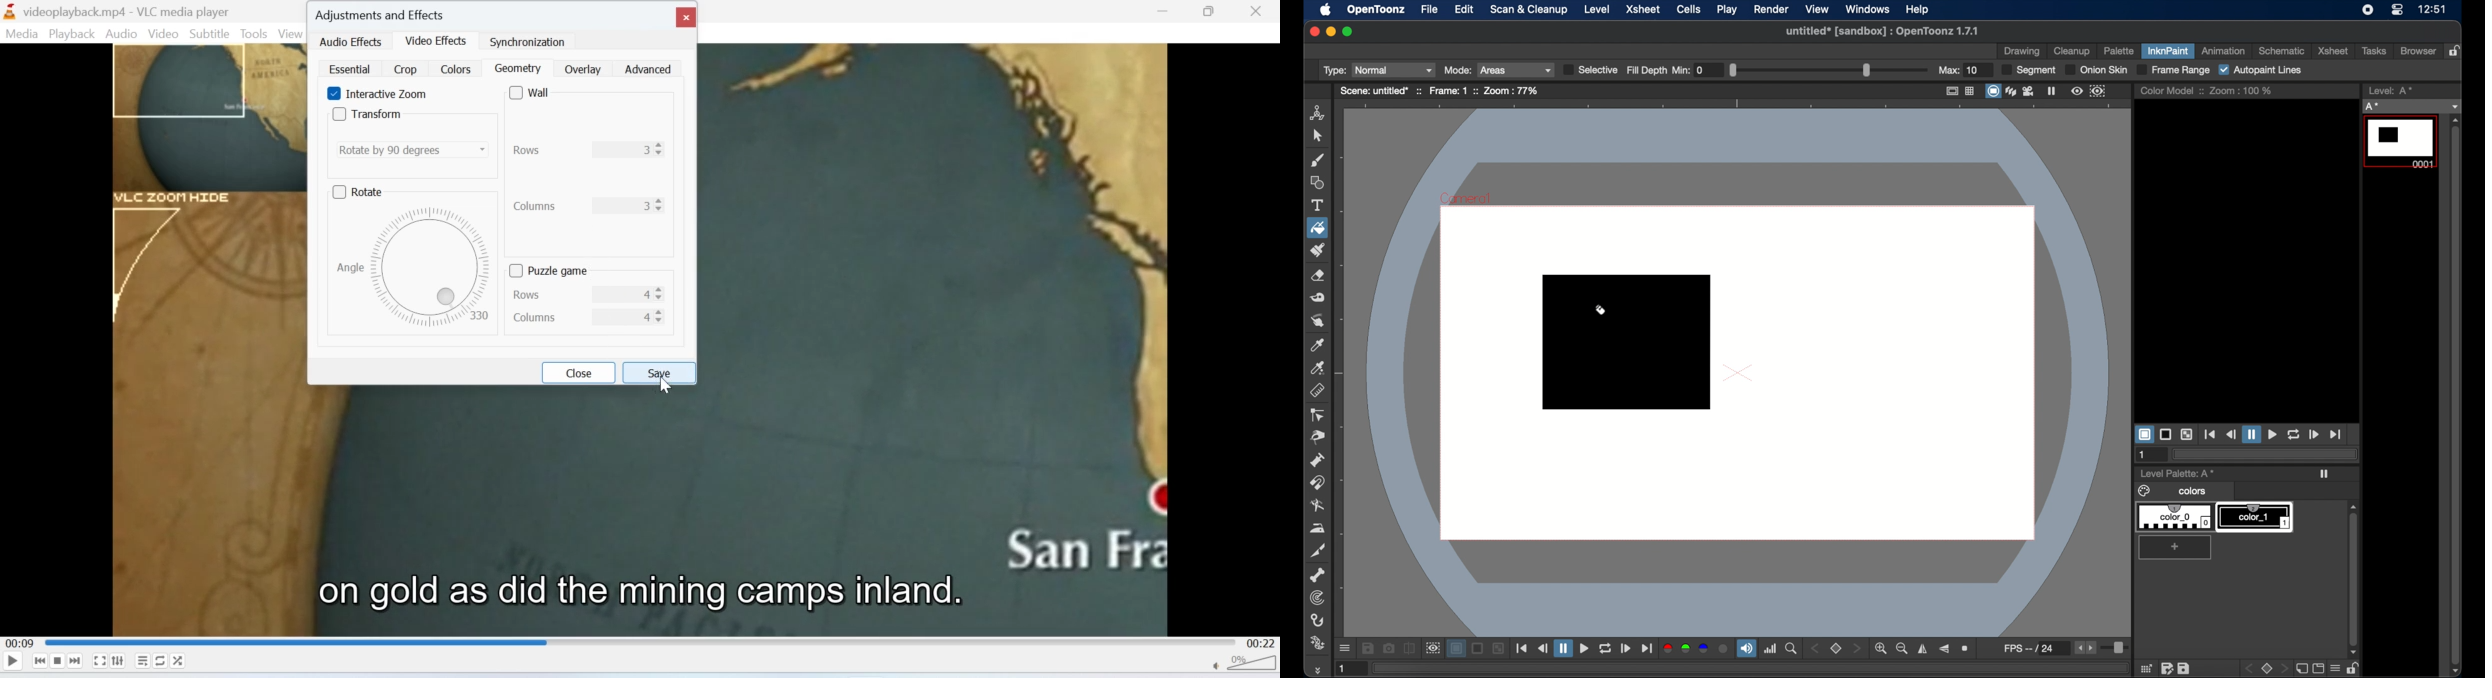  Describe the element at coordinates (1318, 620) in the screenshot. I see `hook tool` at that location.